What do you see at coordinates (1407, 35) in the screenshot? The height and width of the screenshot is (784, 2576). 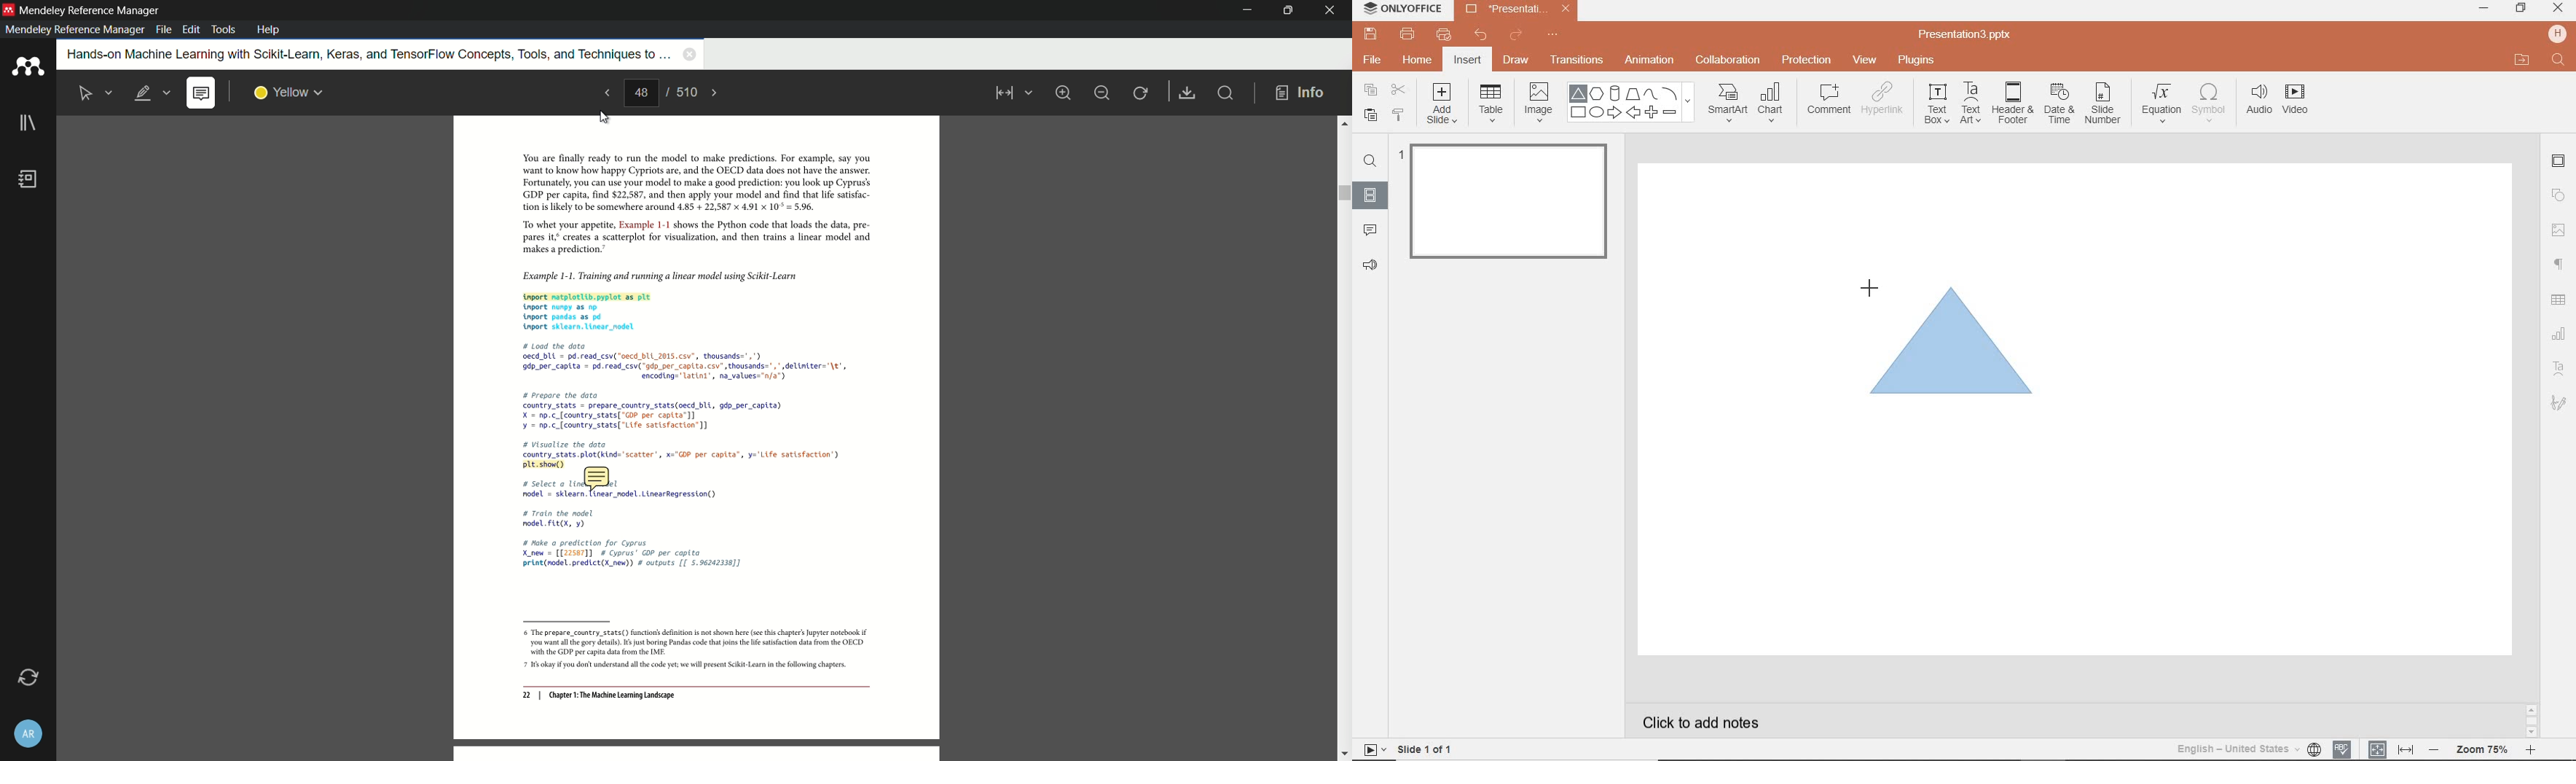 I see `PRINT` at bounding box center [1407, 35].